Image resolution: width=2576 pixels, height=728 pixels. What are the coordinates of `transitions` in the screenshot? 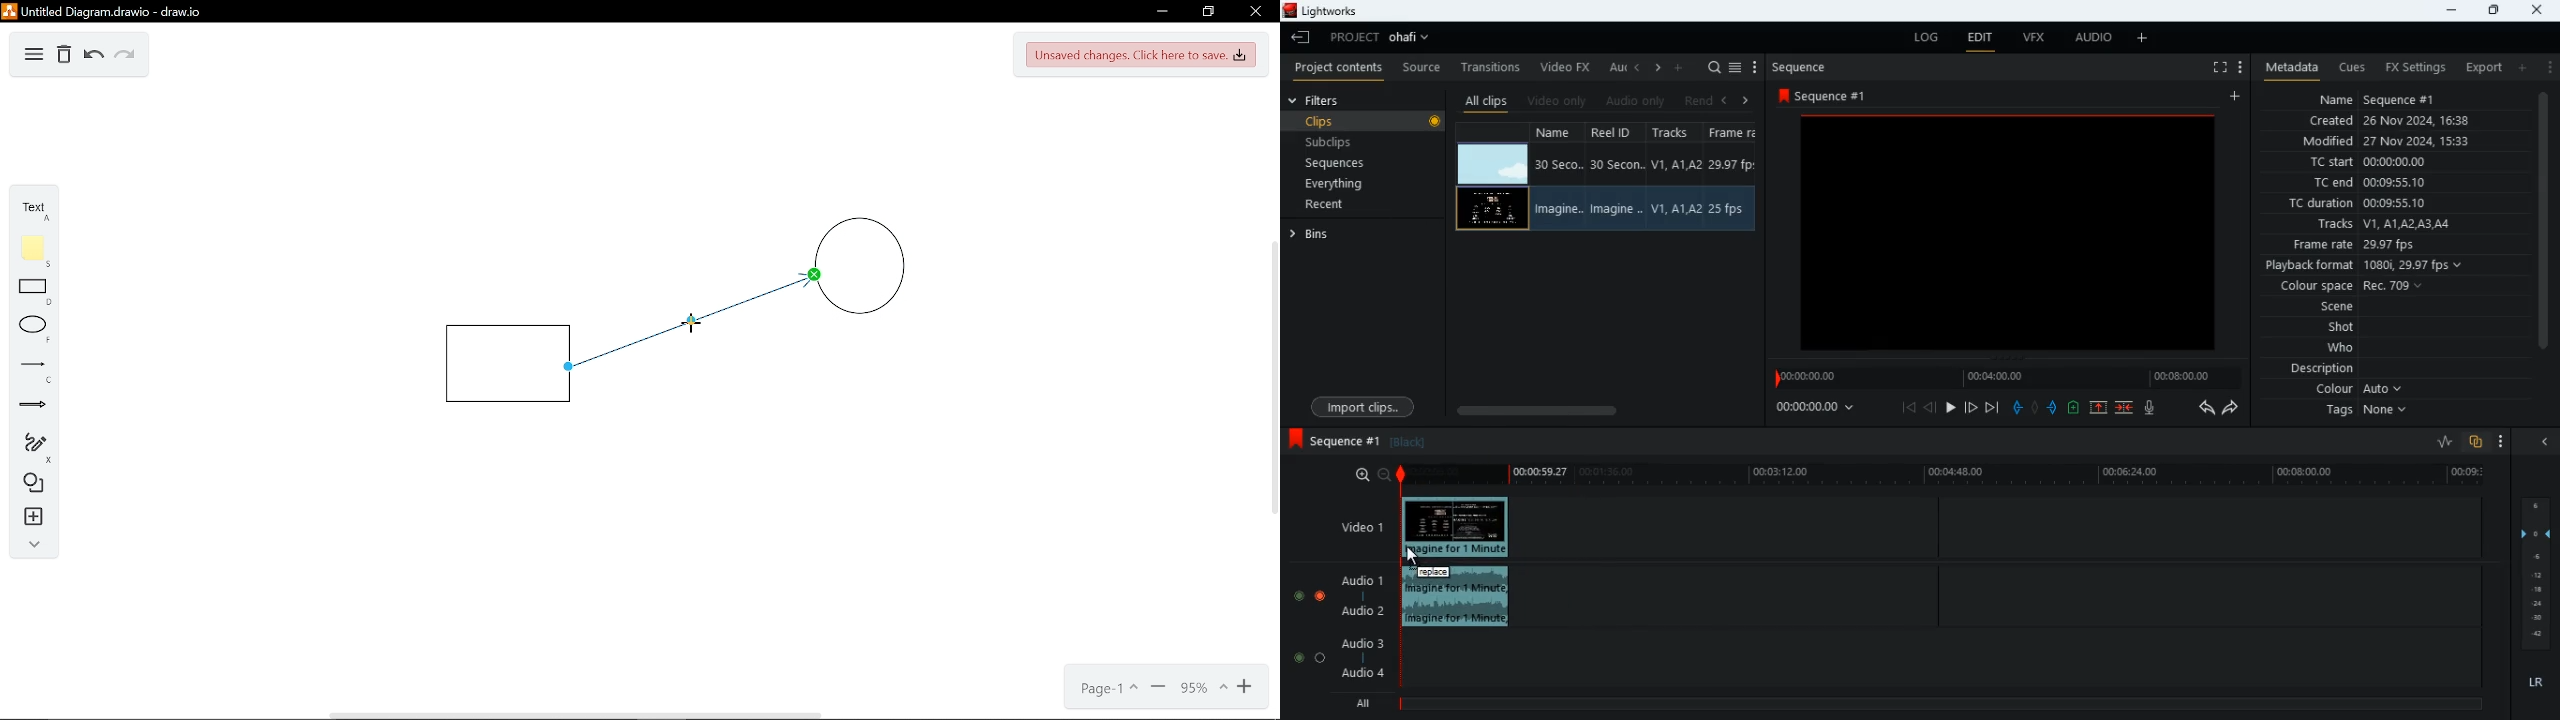 It's located at (1493, 63).